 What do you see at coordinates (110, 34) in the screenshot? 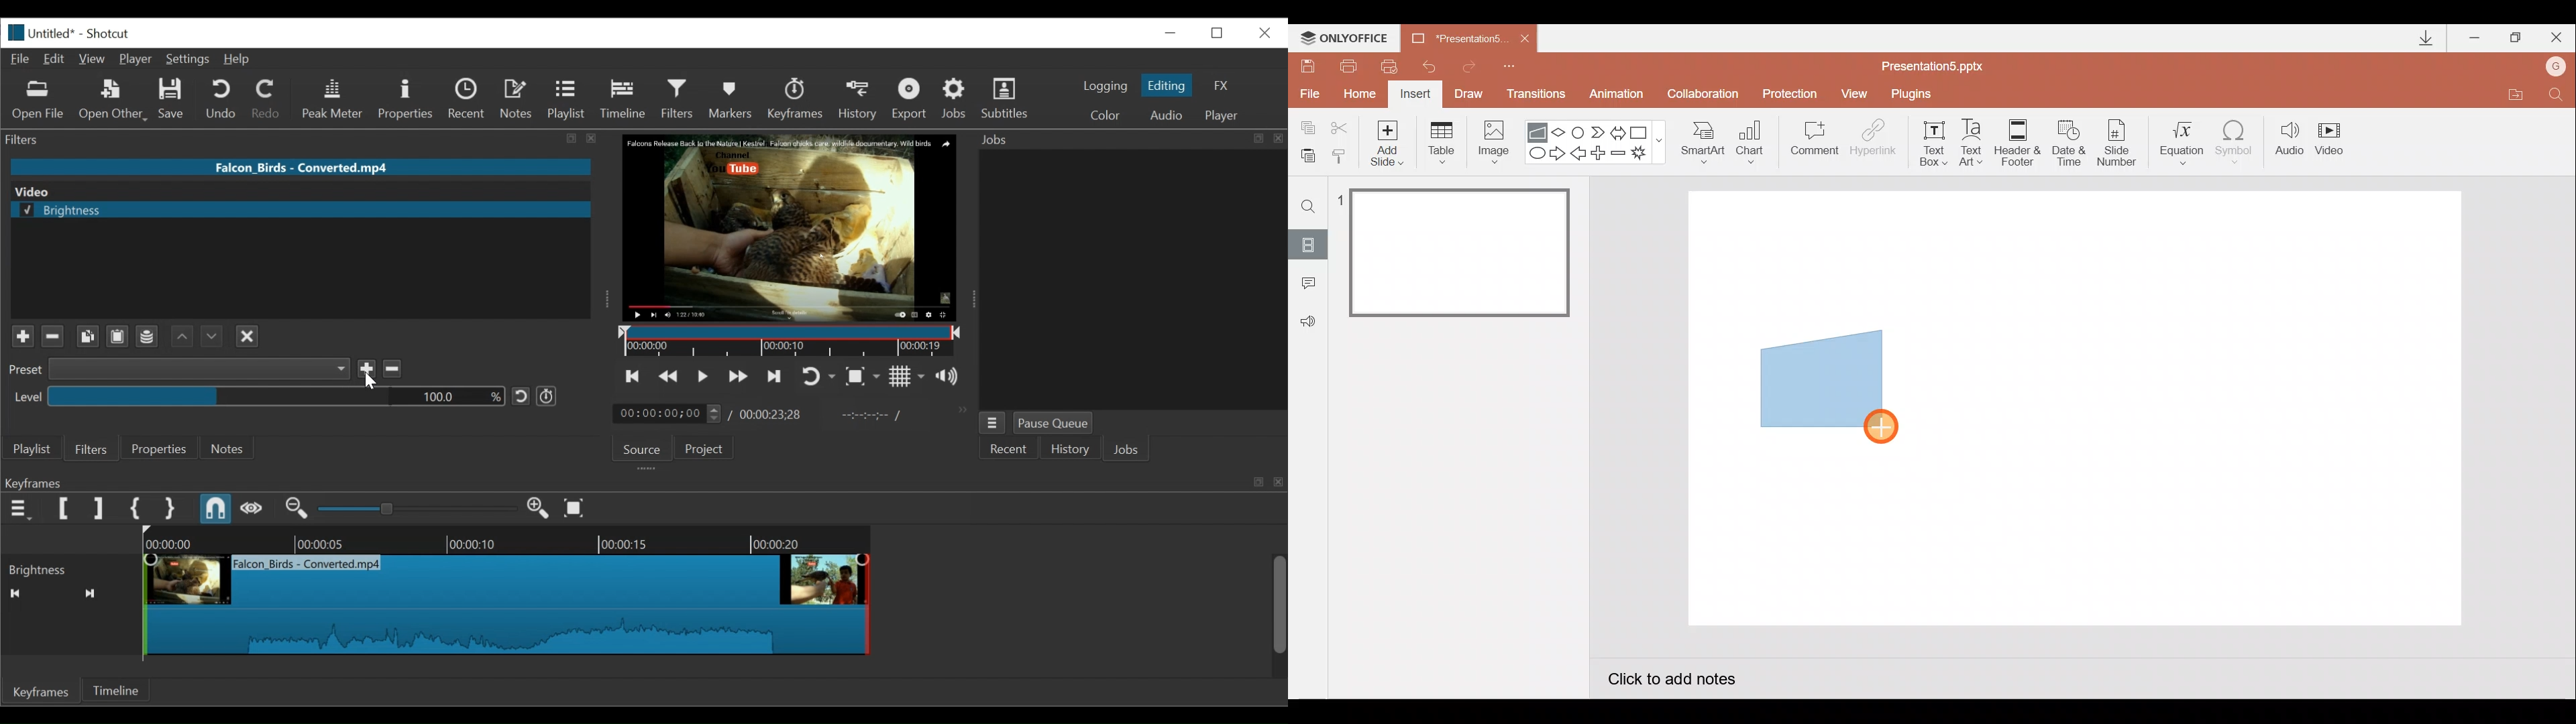
I see `Shotcut` at bounding box center [110, 34].